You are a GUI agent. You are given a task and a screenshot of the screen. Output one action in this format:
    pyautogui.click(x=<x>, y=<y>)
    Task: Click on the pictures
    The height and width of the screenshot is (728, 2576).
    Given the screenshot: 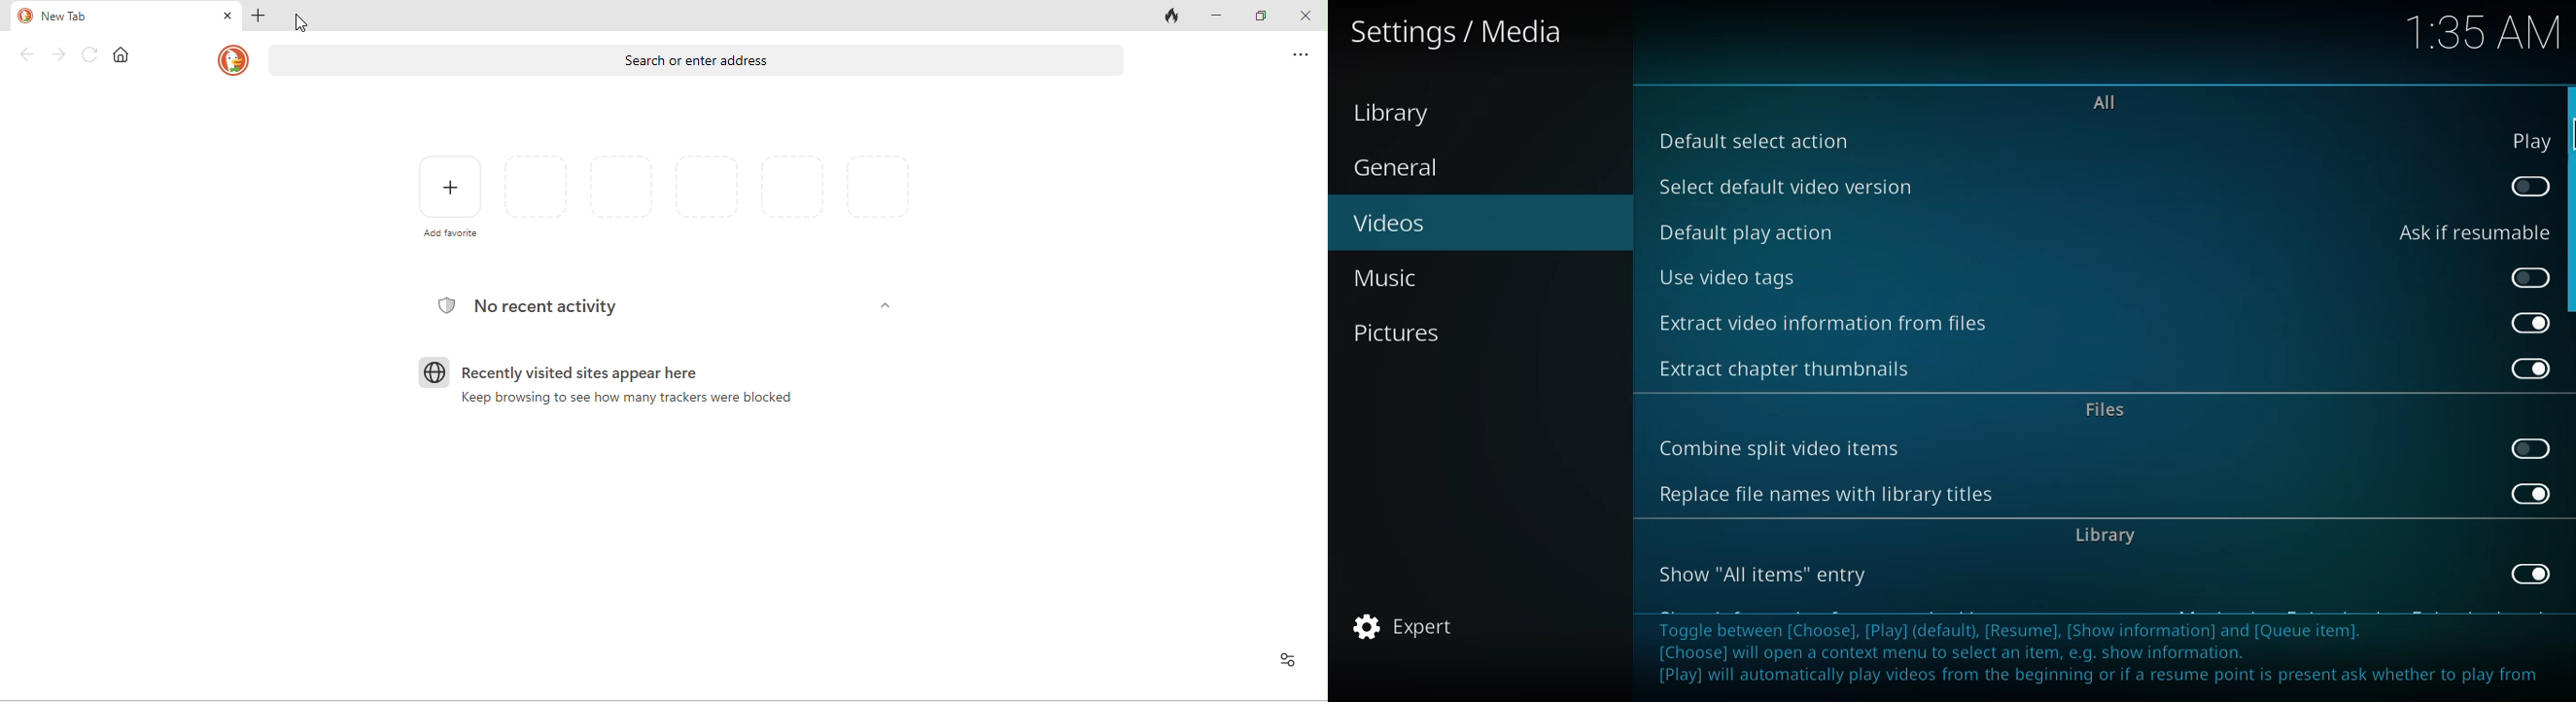 What is the action you would take?
    pyautogui.click(x=1400, y=332)
    